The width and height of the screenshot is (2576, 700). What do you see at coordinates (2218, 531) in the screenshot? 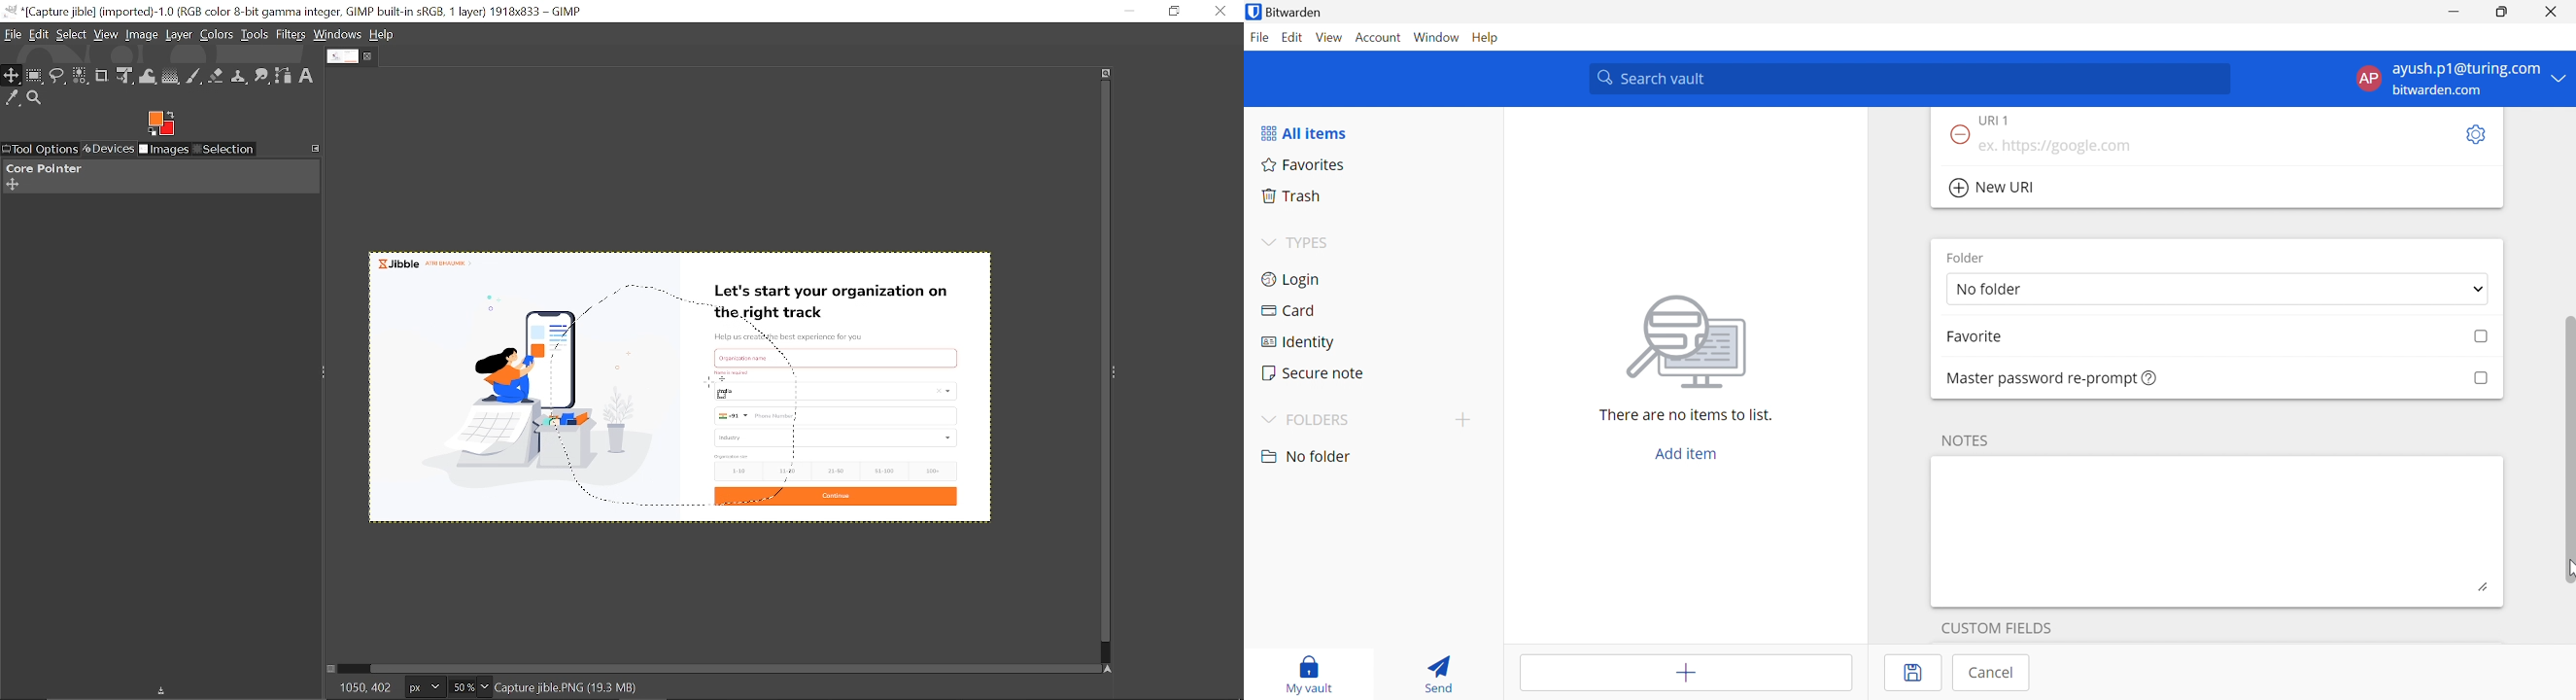
I see `Notes writing area` at bounding box center [2218, 531].